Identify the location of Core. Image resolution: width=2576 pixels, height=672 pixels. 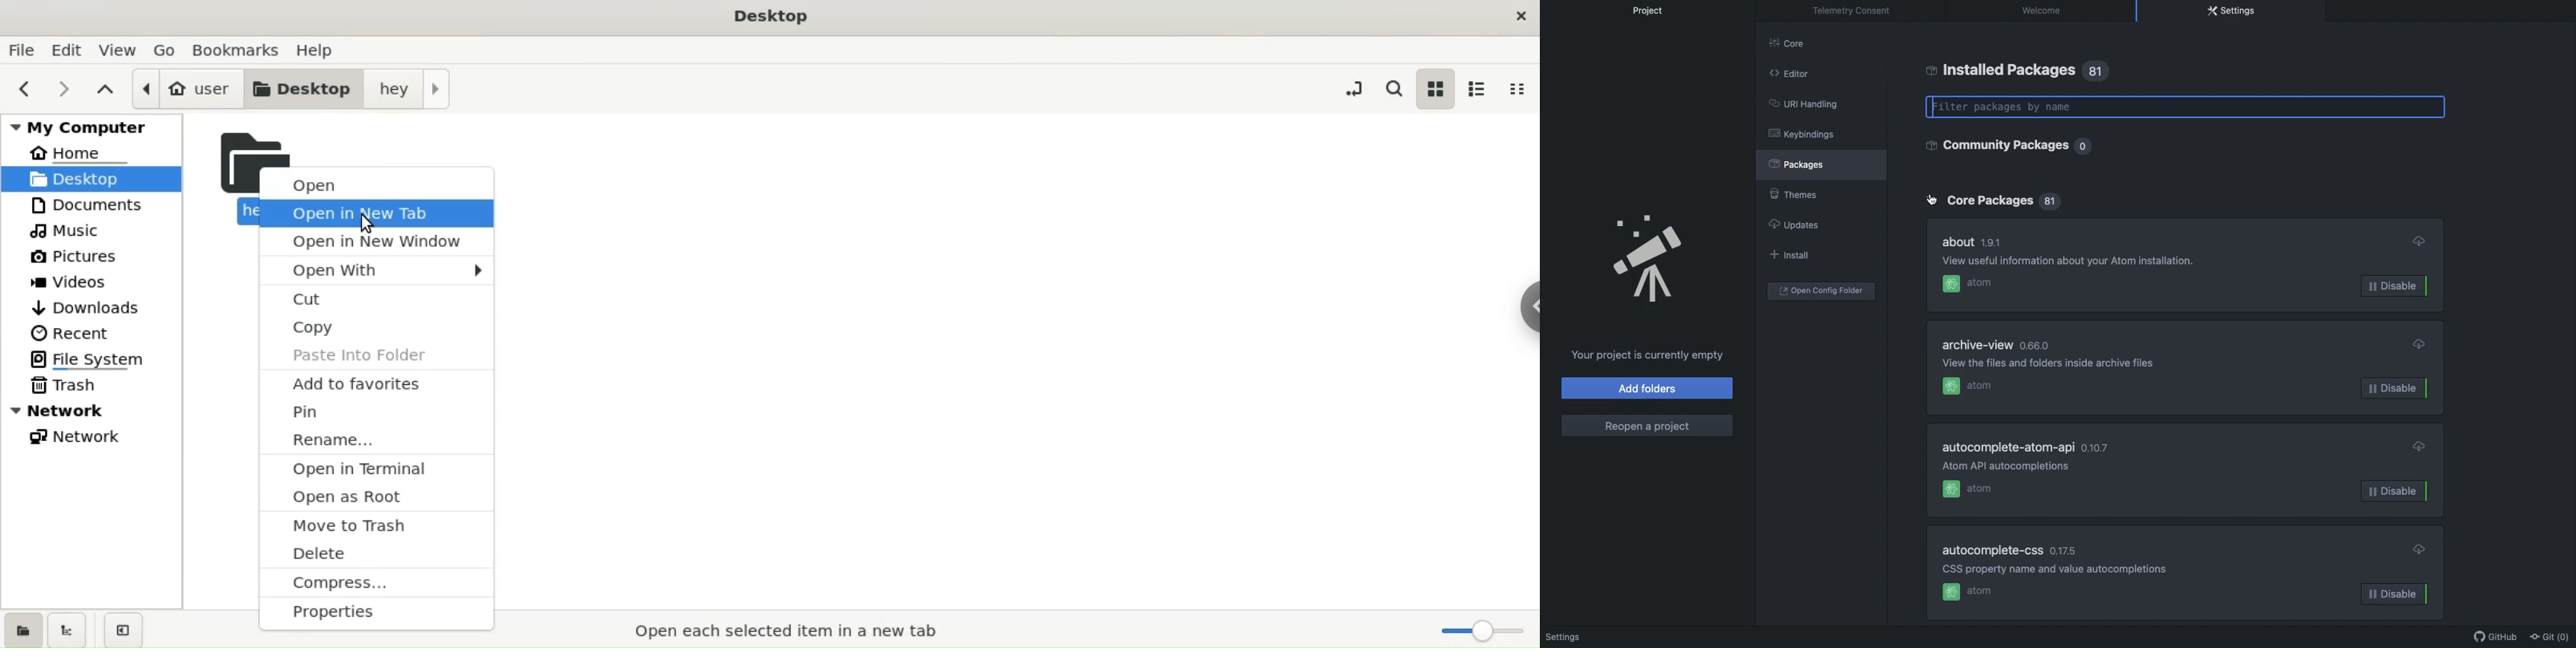
(1795, 46).